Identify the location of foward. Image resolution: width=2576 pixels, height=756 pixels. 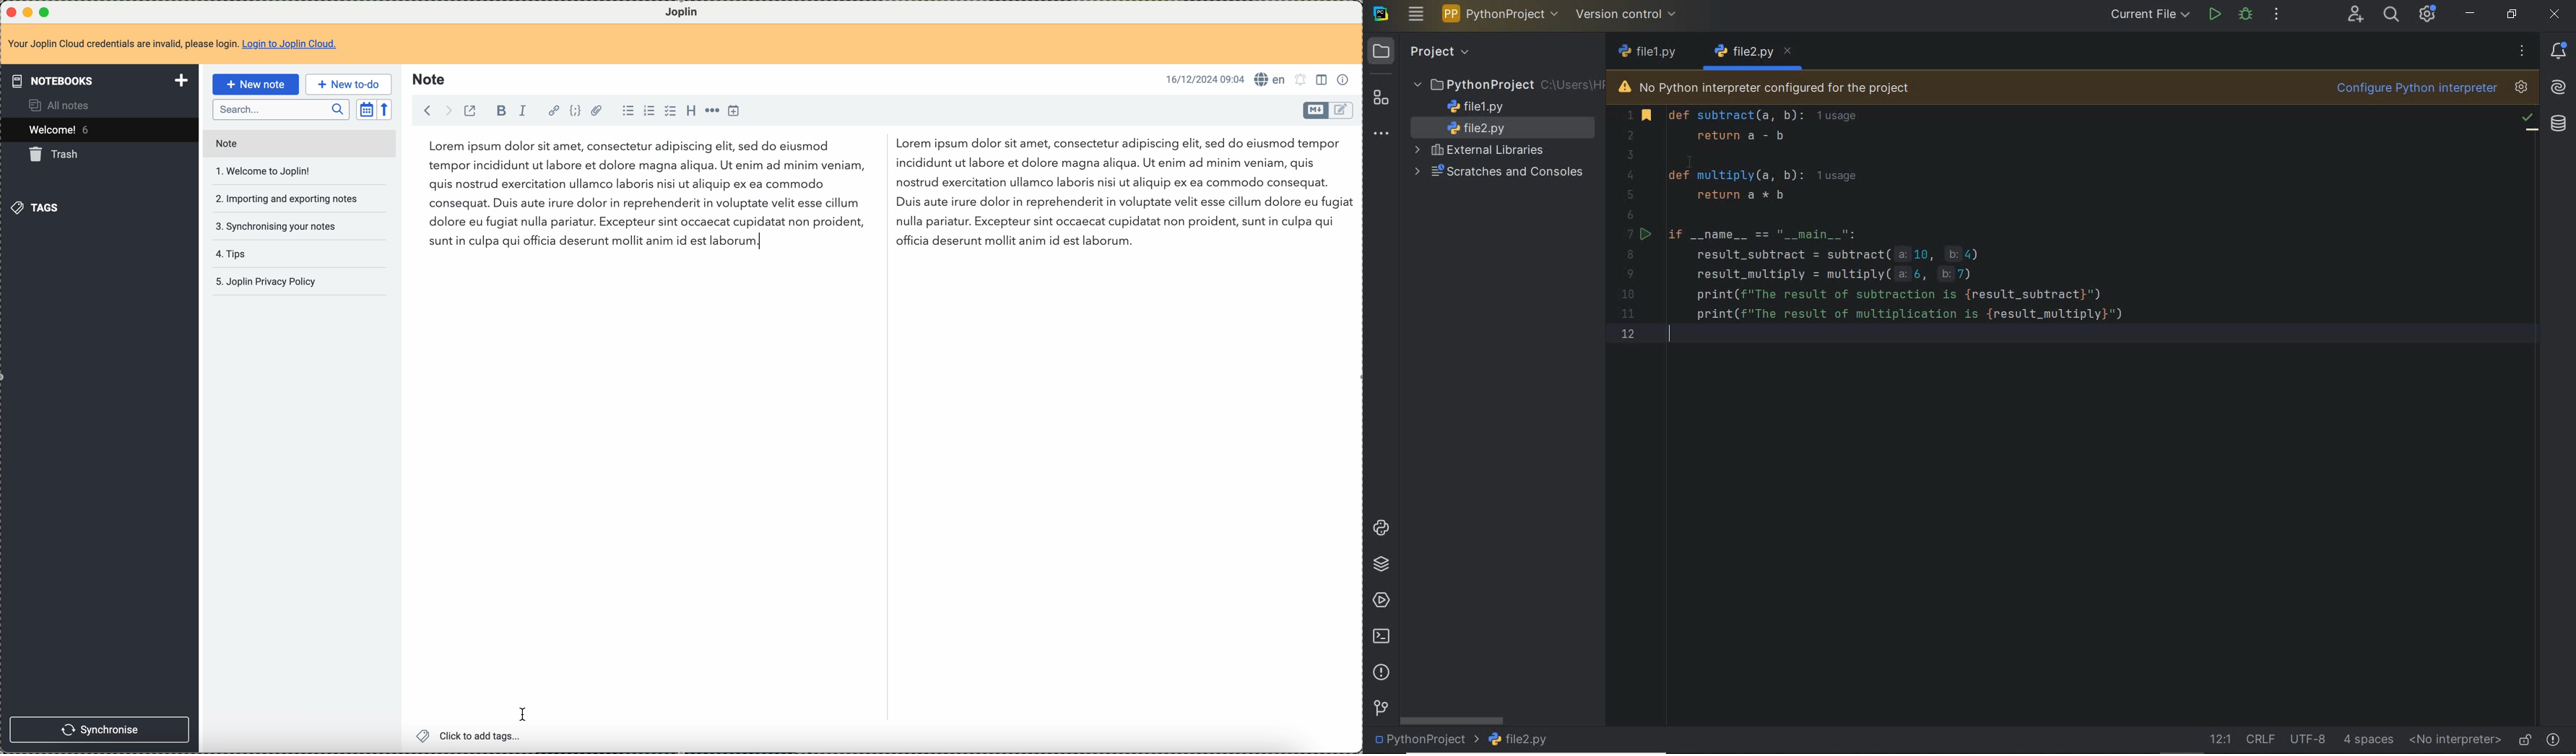
(446, 110).